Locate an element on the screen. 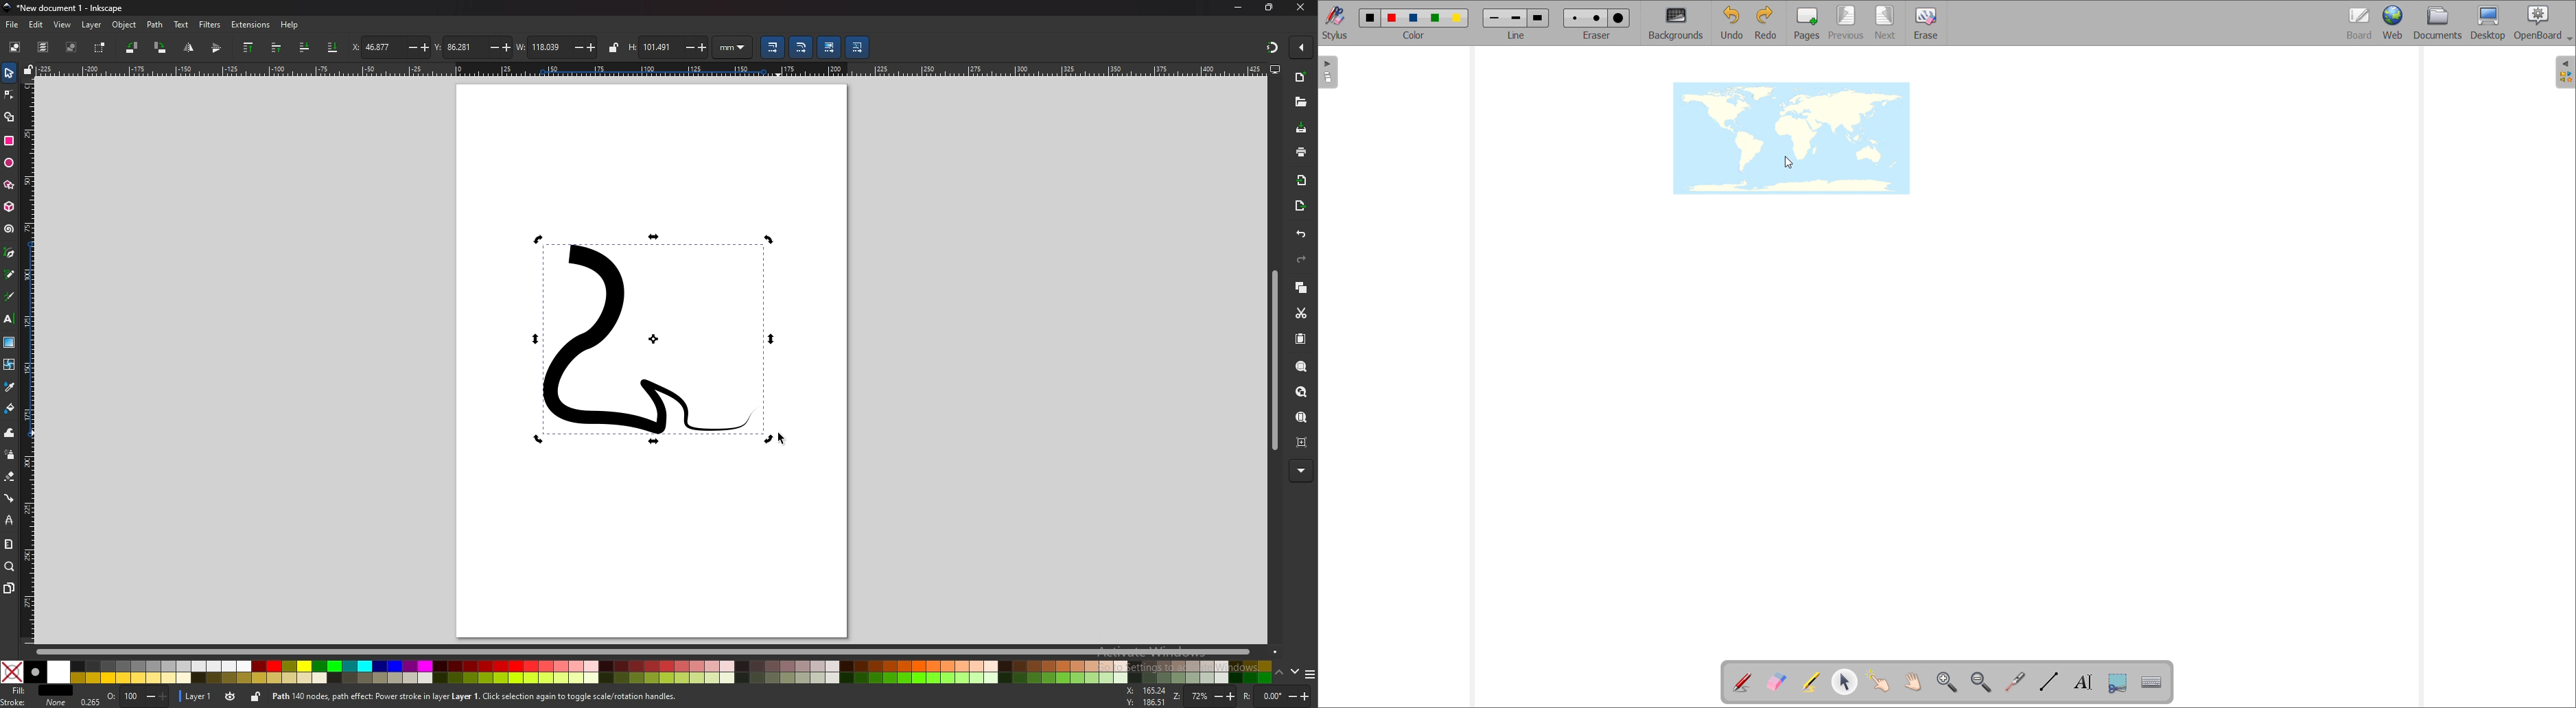 The height and width of the screenshot is (728, 2576). cursor coordinates is located at coordinates (1146, 698).